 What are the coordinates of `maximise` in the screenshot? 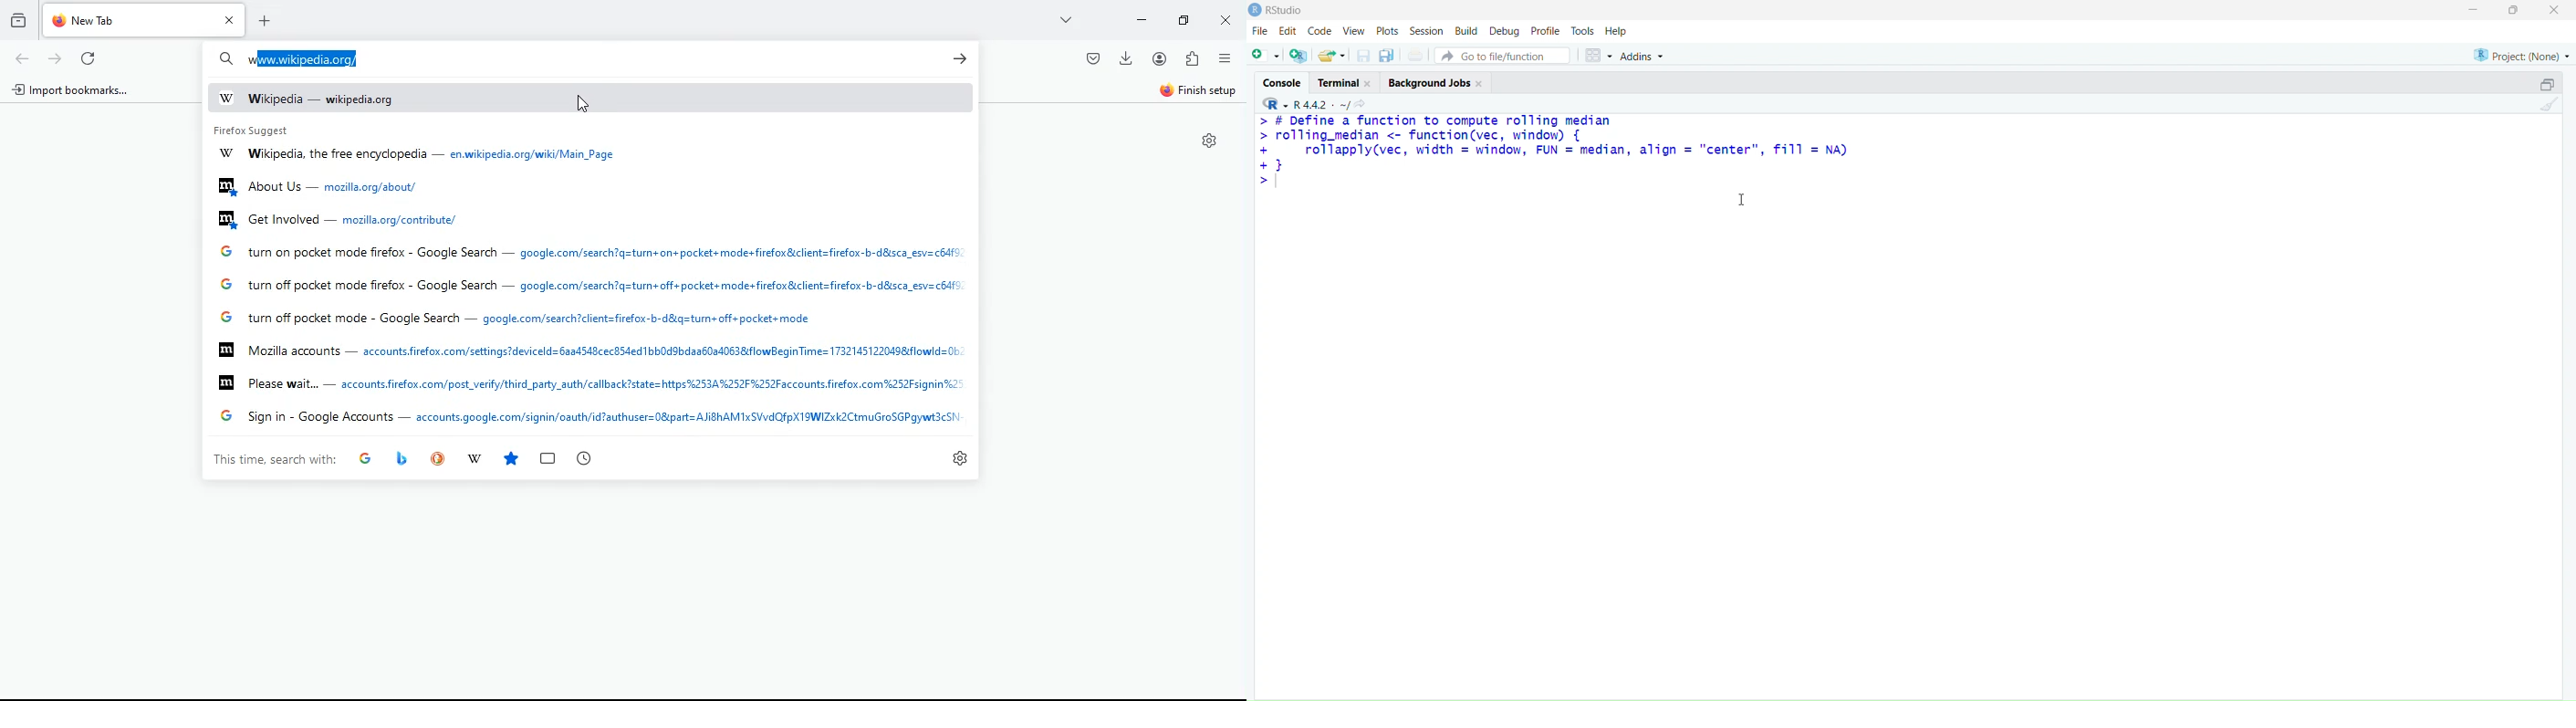 It's located at (2513, 10).